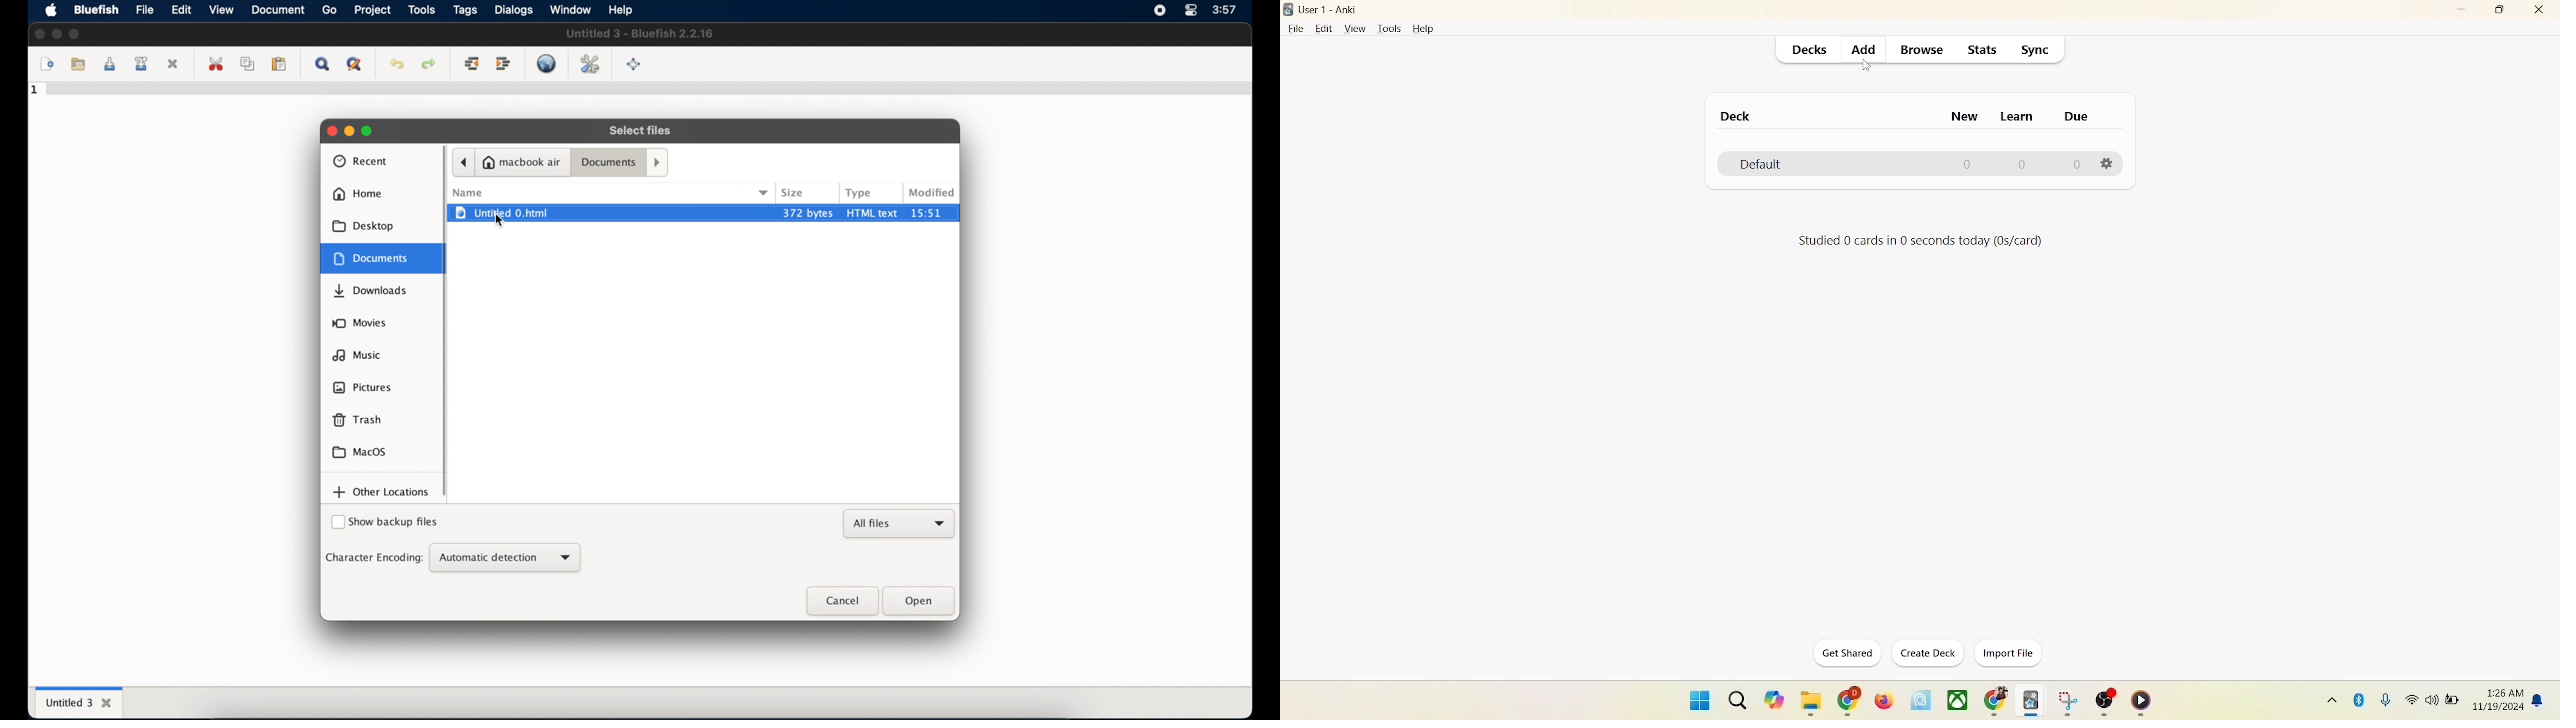  I want to click on date, so click(2500, 708).